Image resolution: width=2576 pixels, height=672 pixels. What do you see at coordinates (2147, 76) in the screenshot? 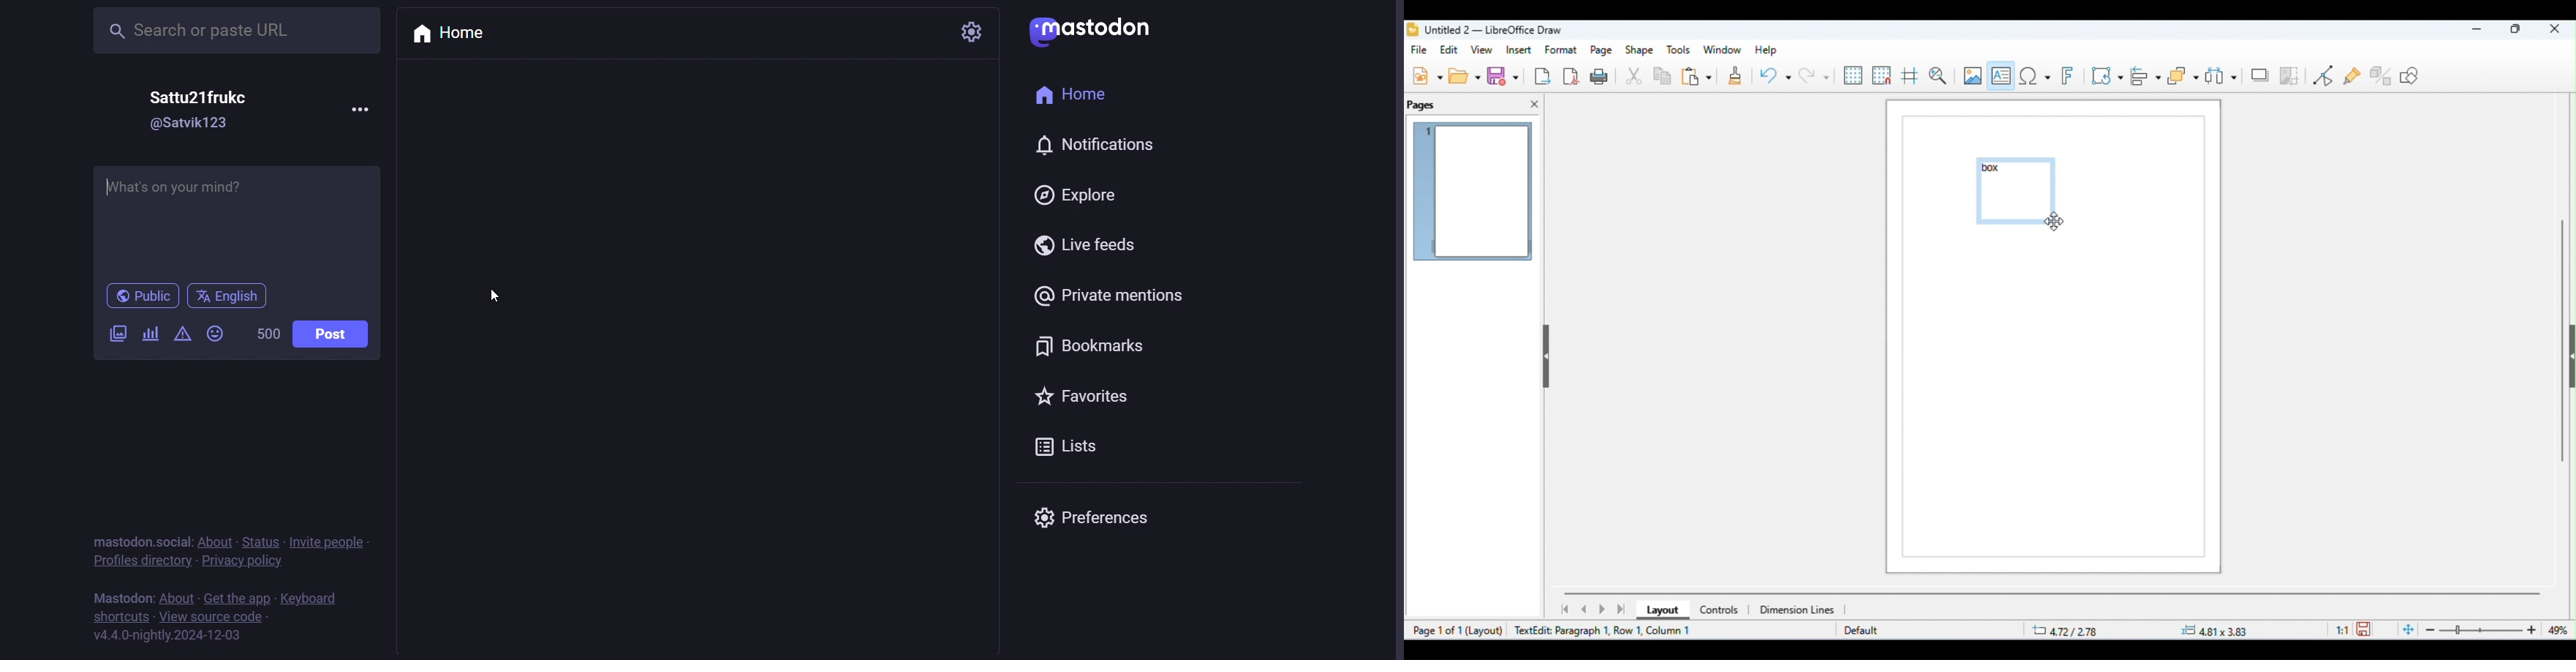
I see `align objects` at bounding box center [2147, 76].